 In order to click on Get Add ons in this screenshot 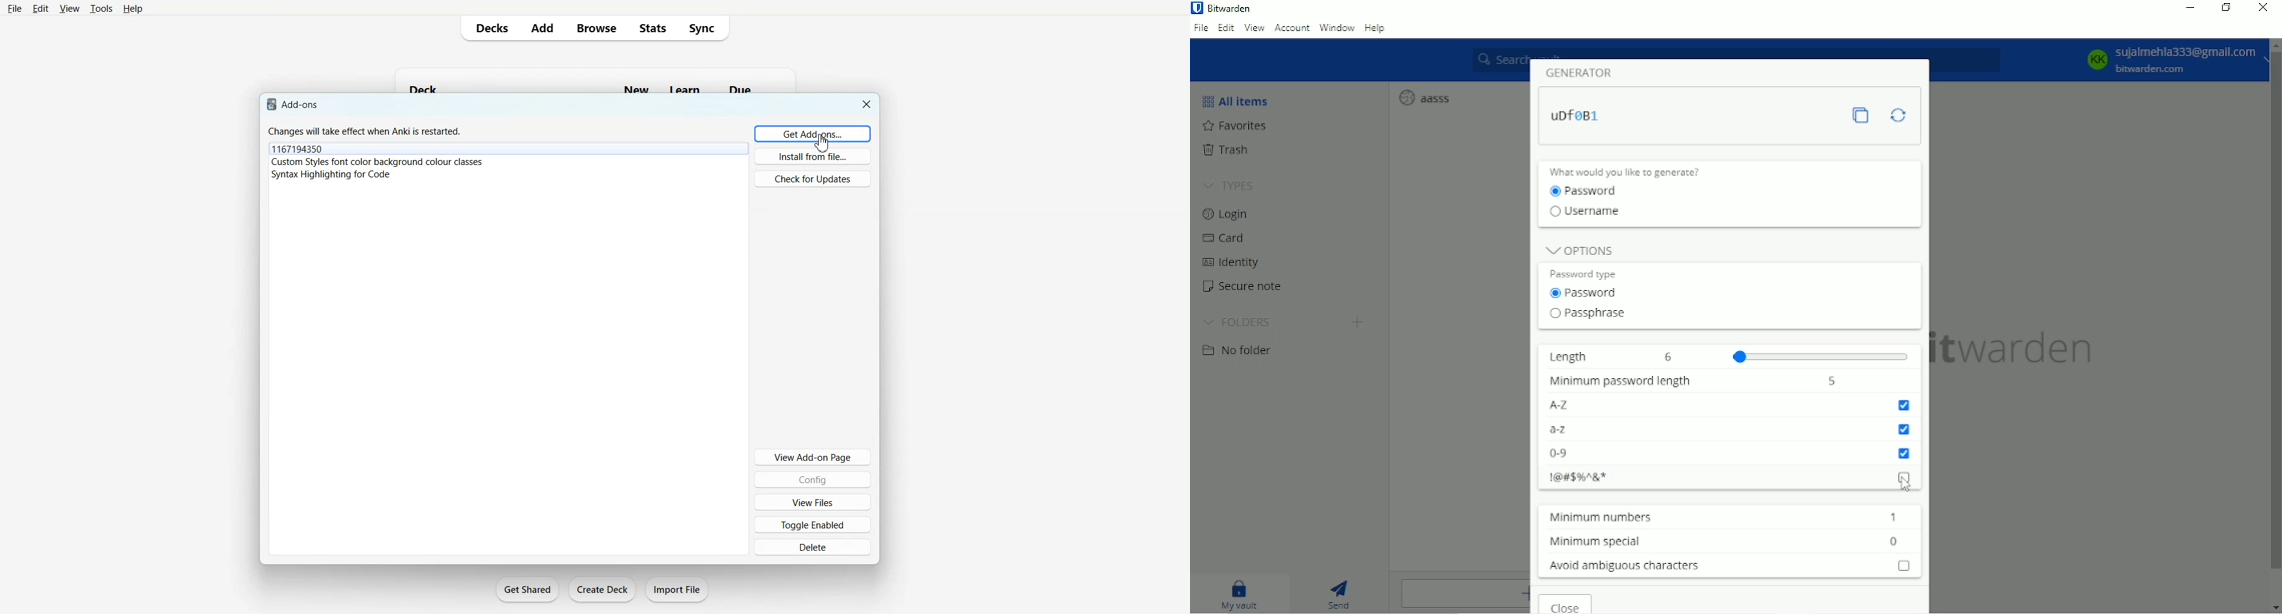, I will do `click(813, 133)`.